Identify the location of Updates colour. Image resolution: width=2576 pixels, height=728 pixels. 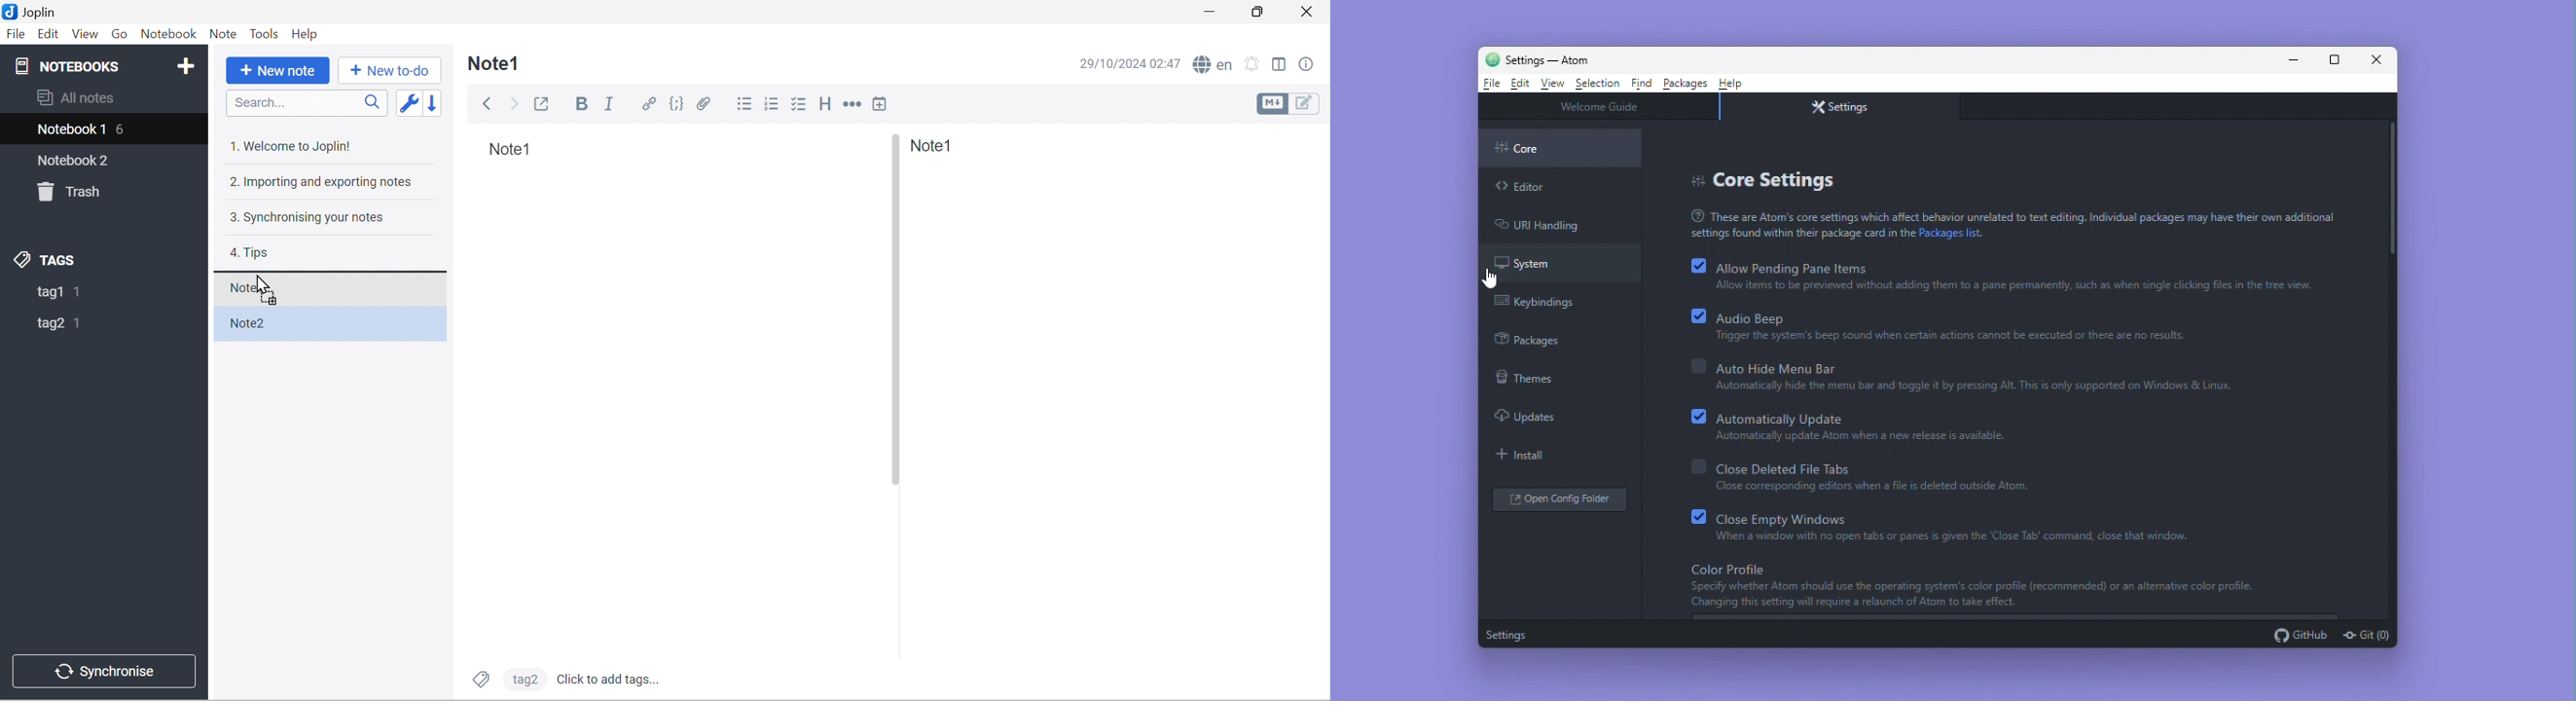
(1528, 415).